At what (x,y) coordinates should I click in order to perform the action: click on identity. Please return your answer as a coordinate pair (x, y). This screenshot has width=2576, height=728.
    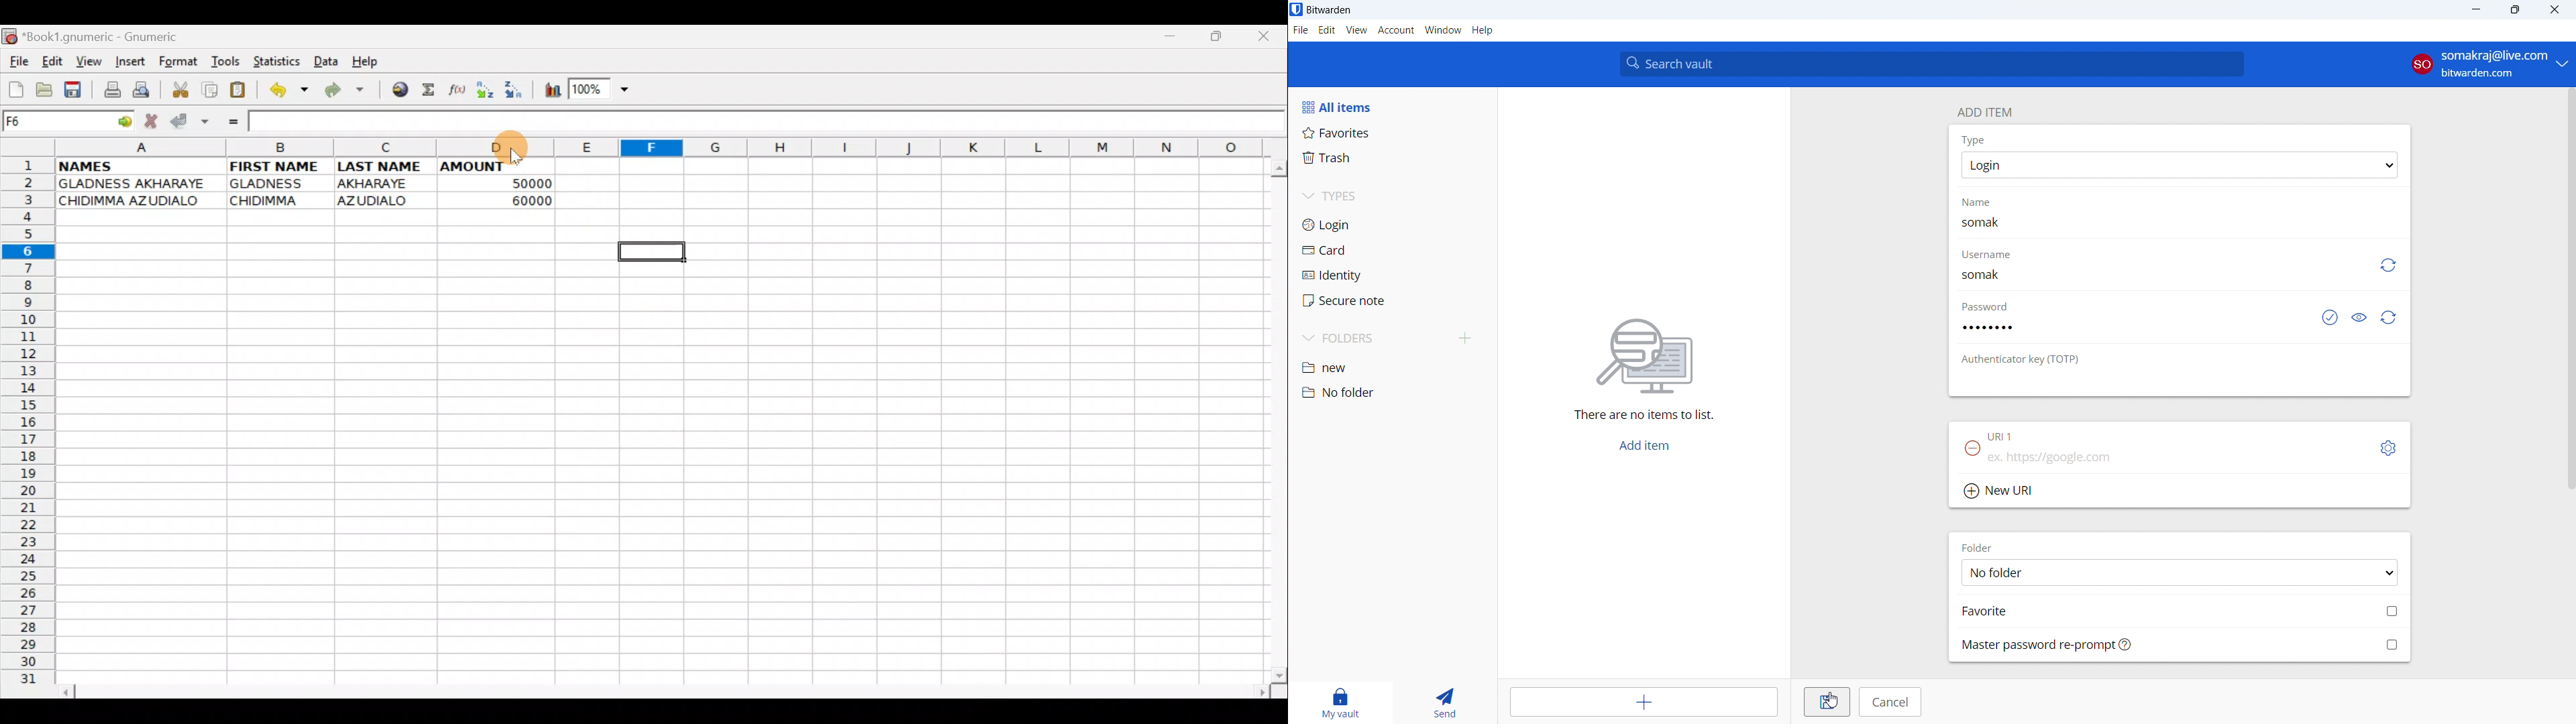
    Looking at the image, I should click on (1392, 276).